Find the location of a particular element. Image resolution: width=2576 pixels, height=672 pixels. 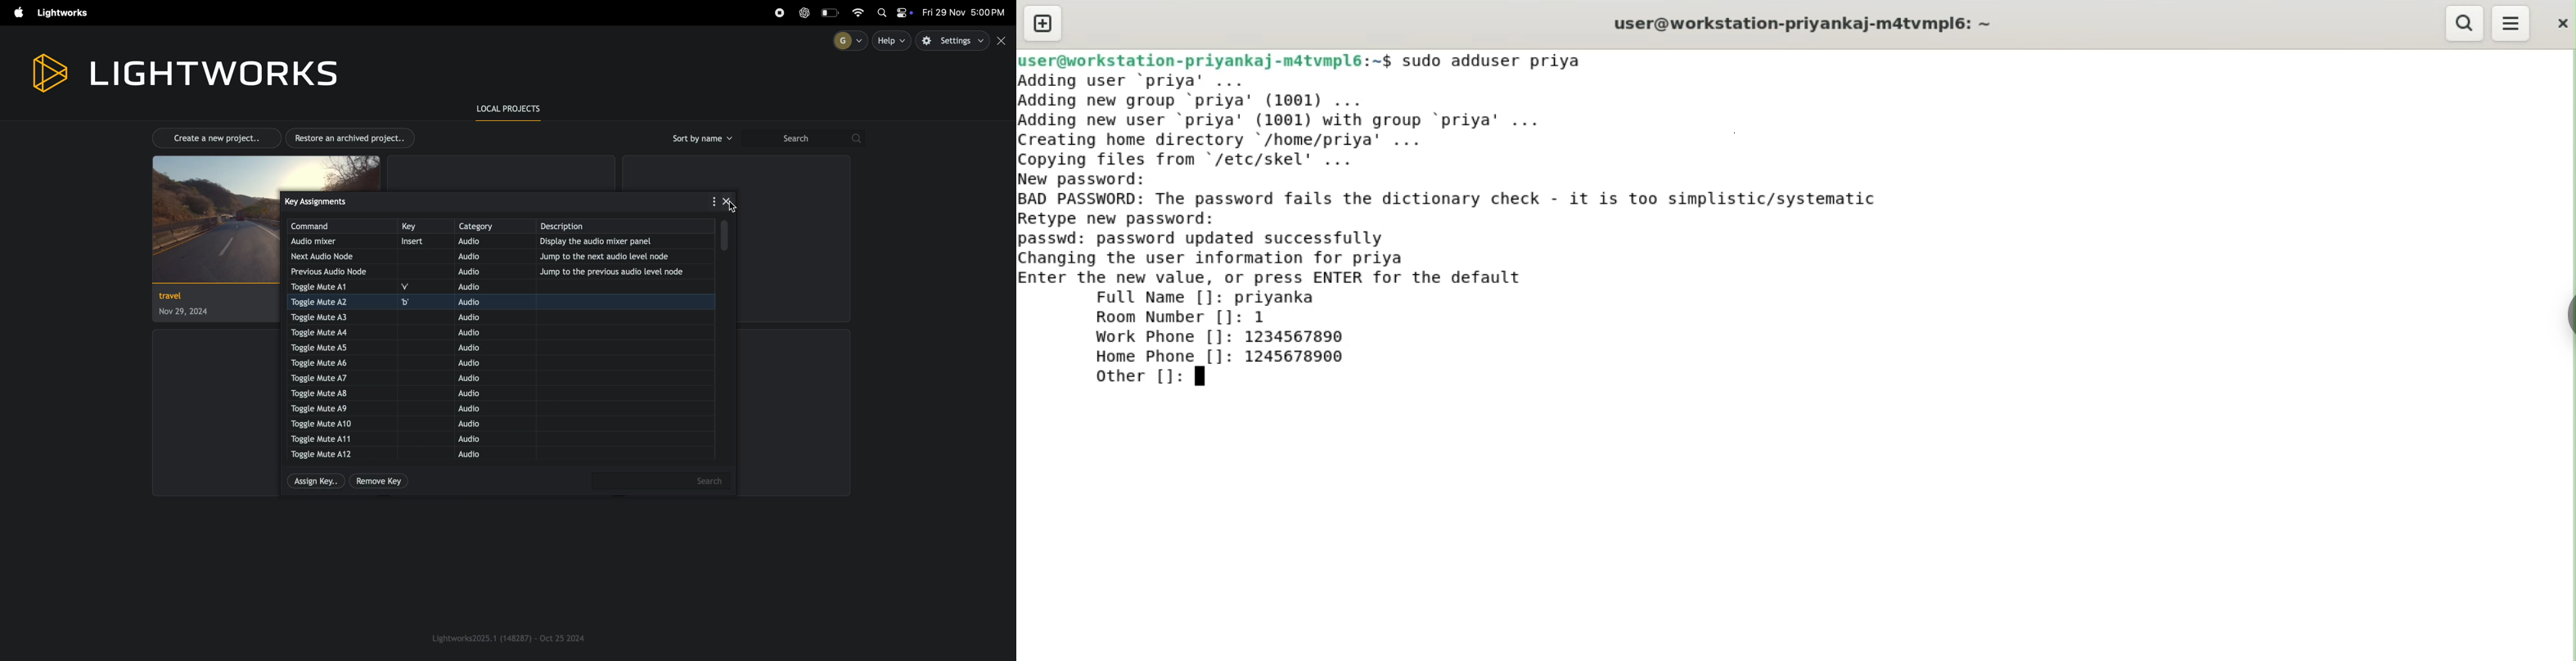

battery is located at coordinates (831, 12).